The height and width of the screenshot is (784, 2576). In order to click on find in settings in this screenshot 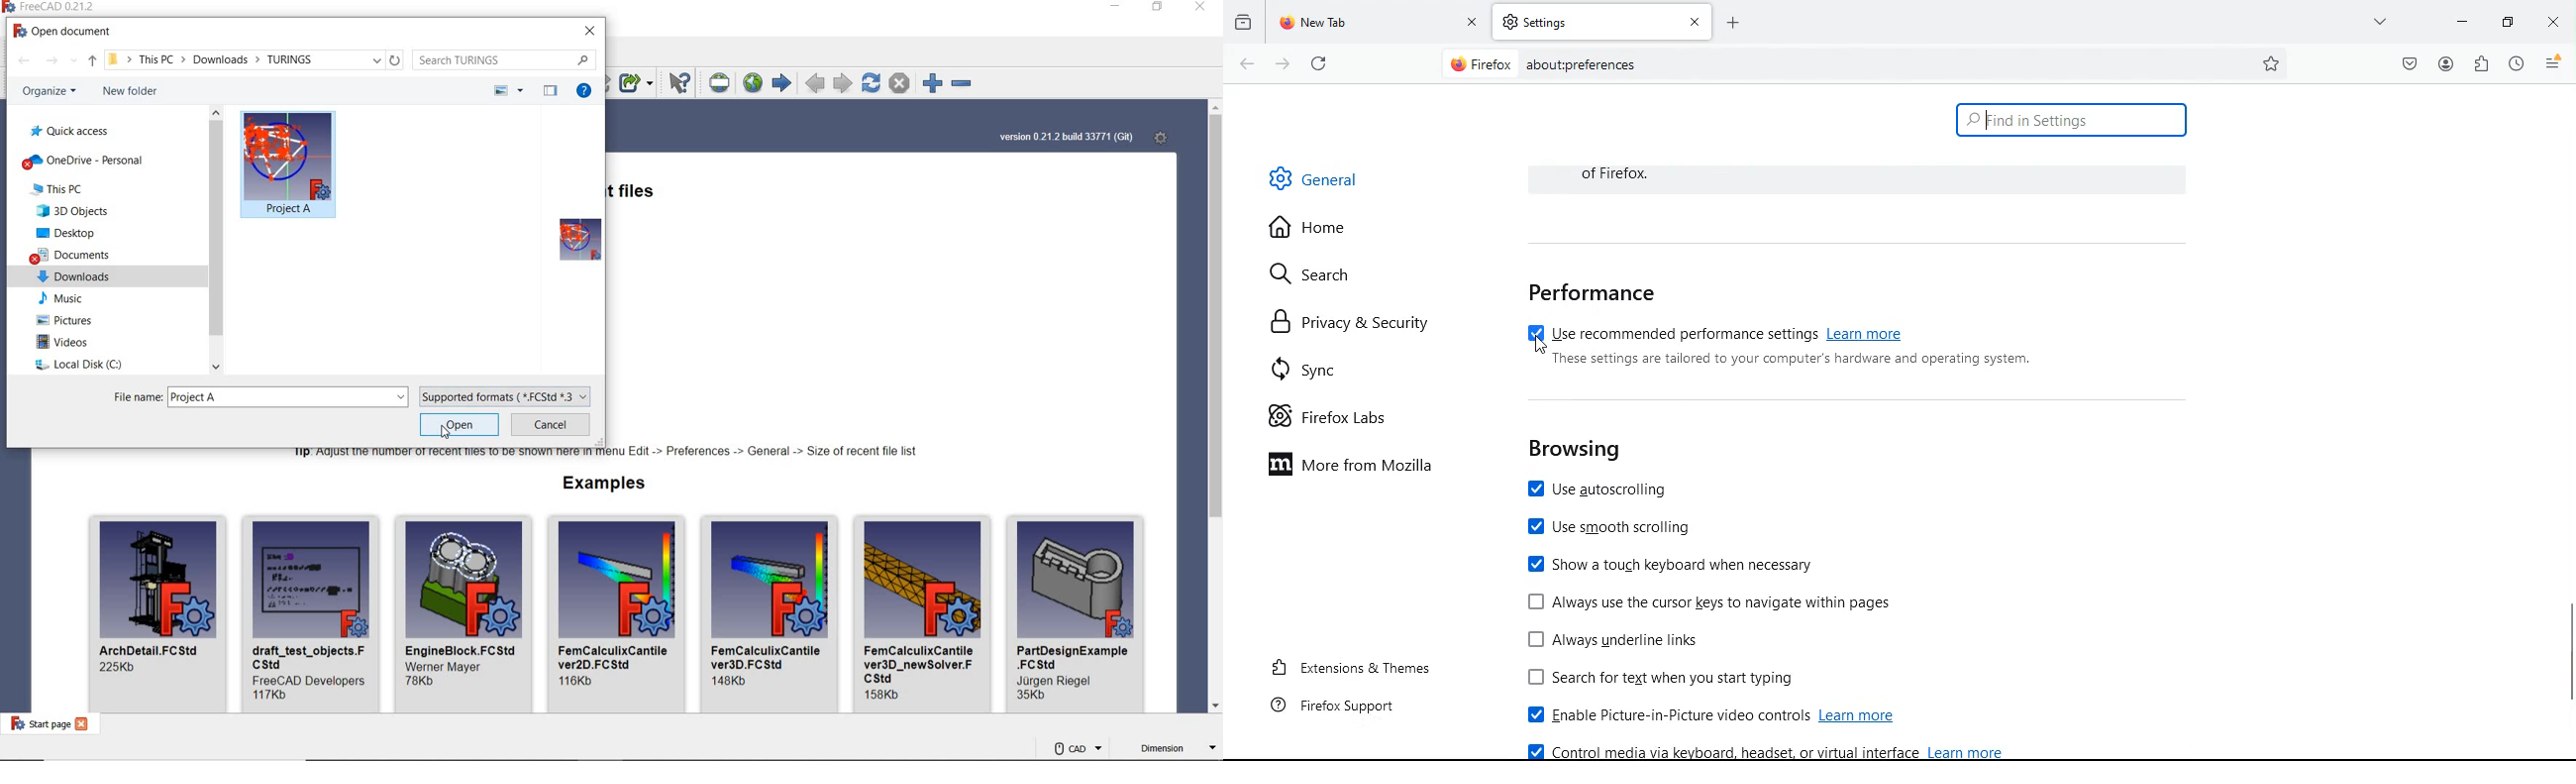, I will do `click(2071, 121)`.